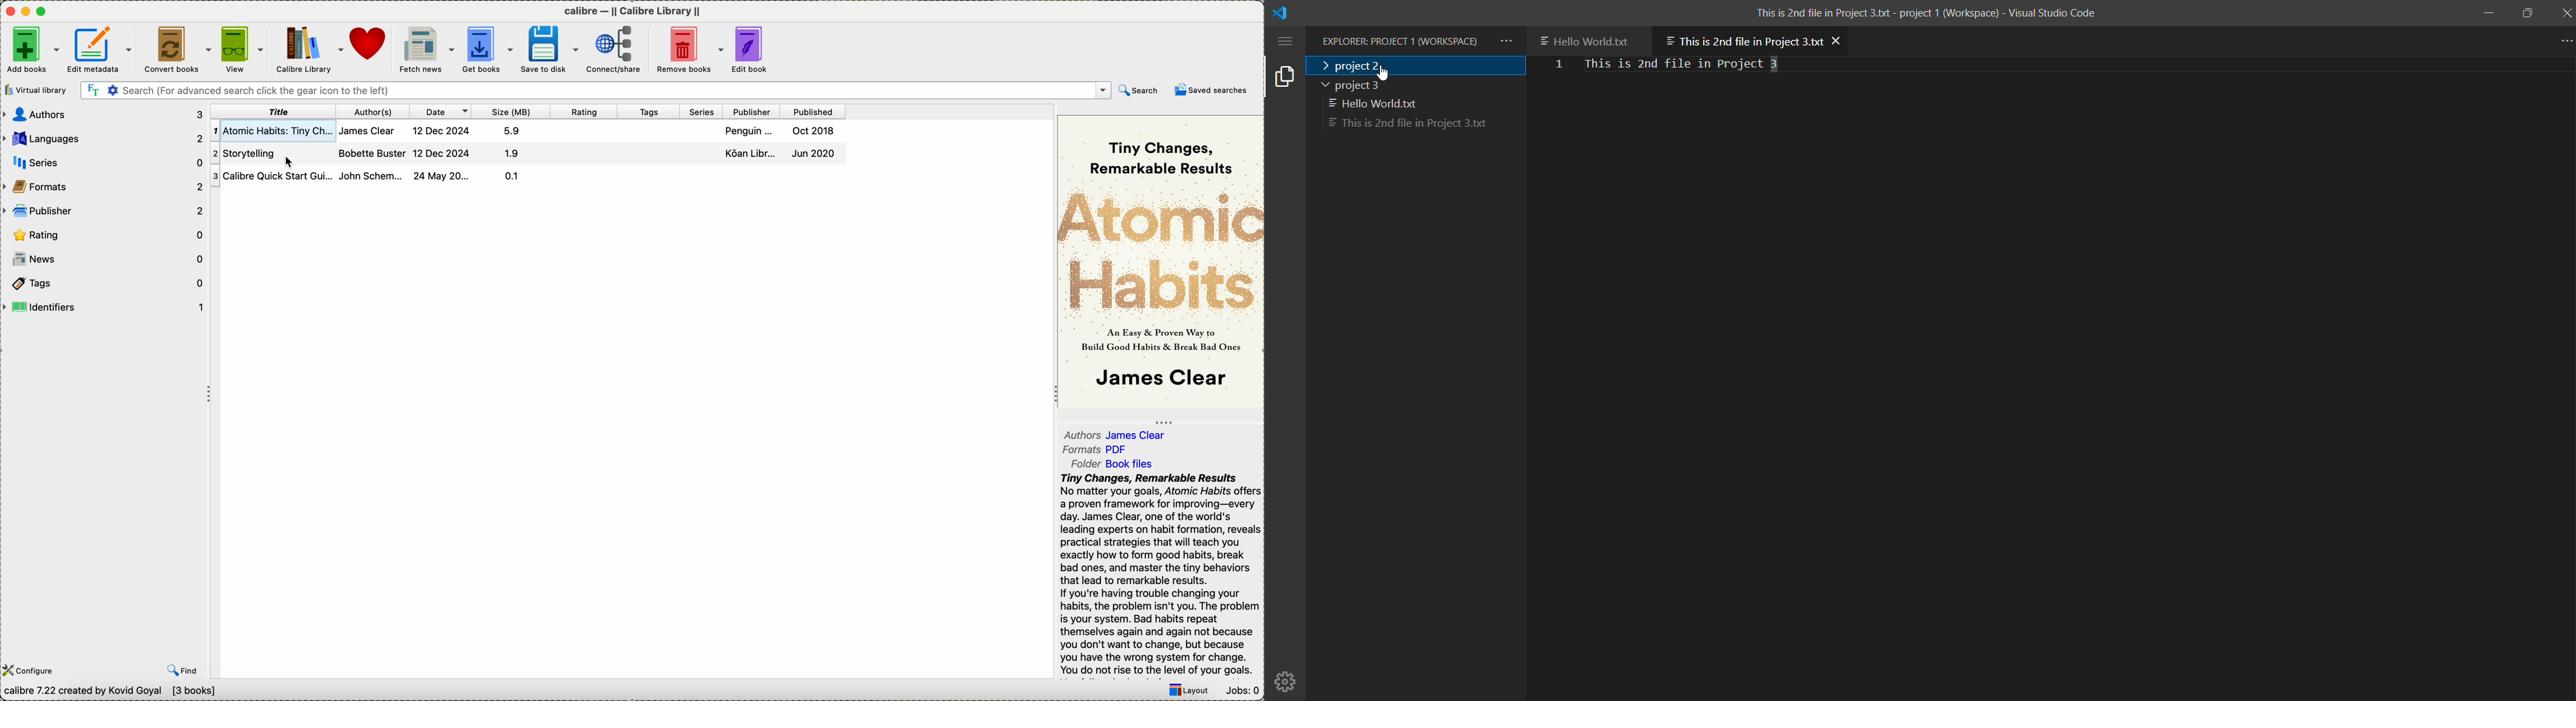 Image resolution: width=2576 pixels, height=728 pixels. What do you see at coordinates (106, 209) in the screenshot?
I see `publisher` at bounding box center [106, 209].